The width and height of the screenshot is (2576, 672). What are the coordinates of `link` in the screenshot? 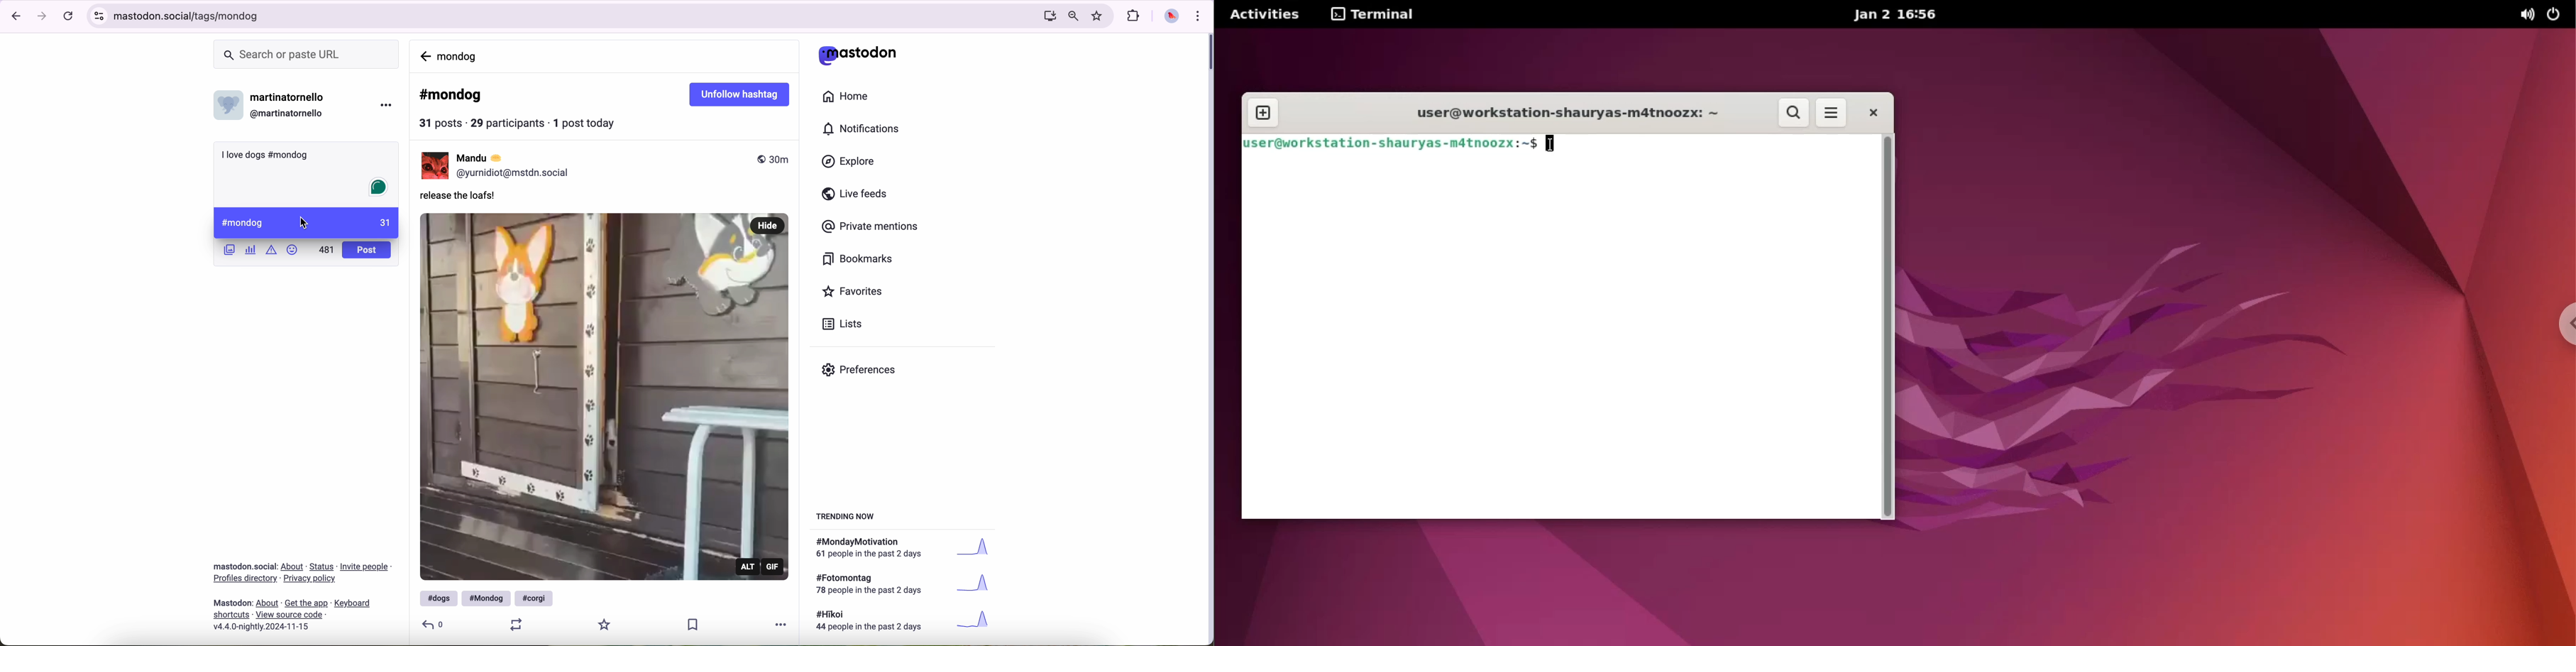 It's located at (245, 579).